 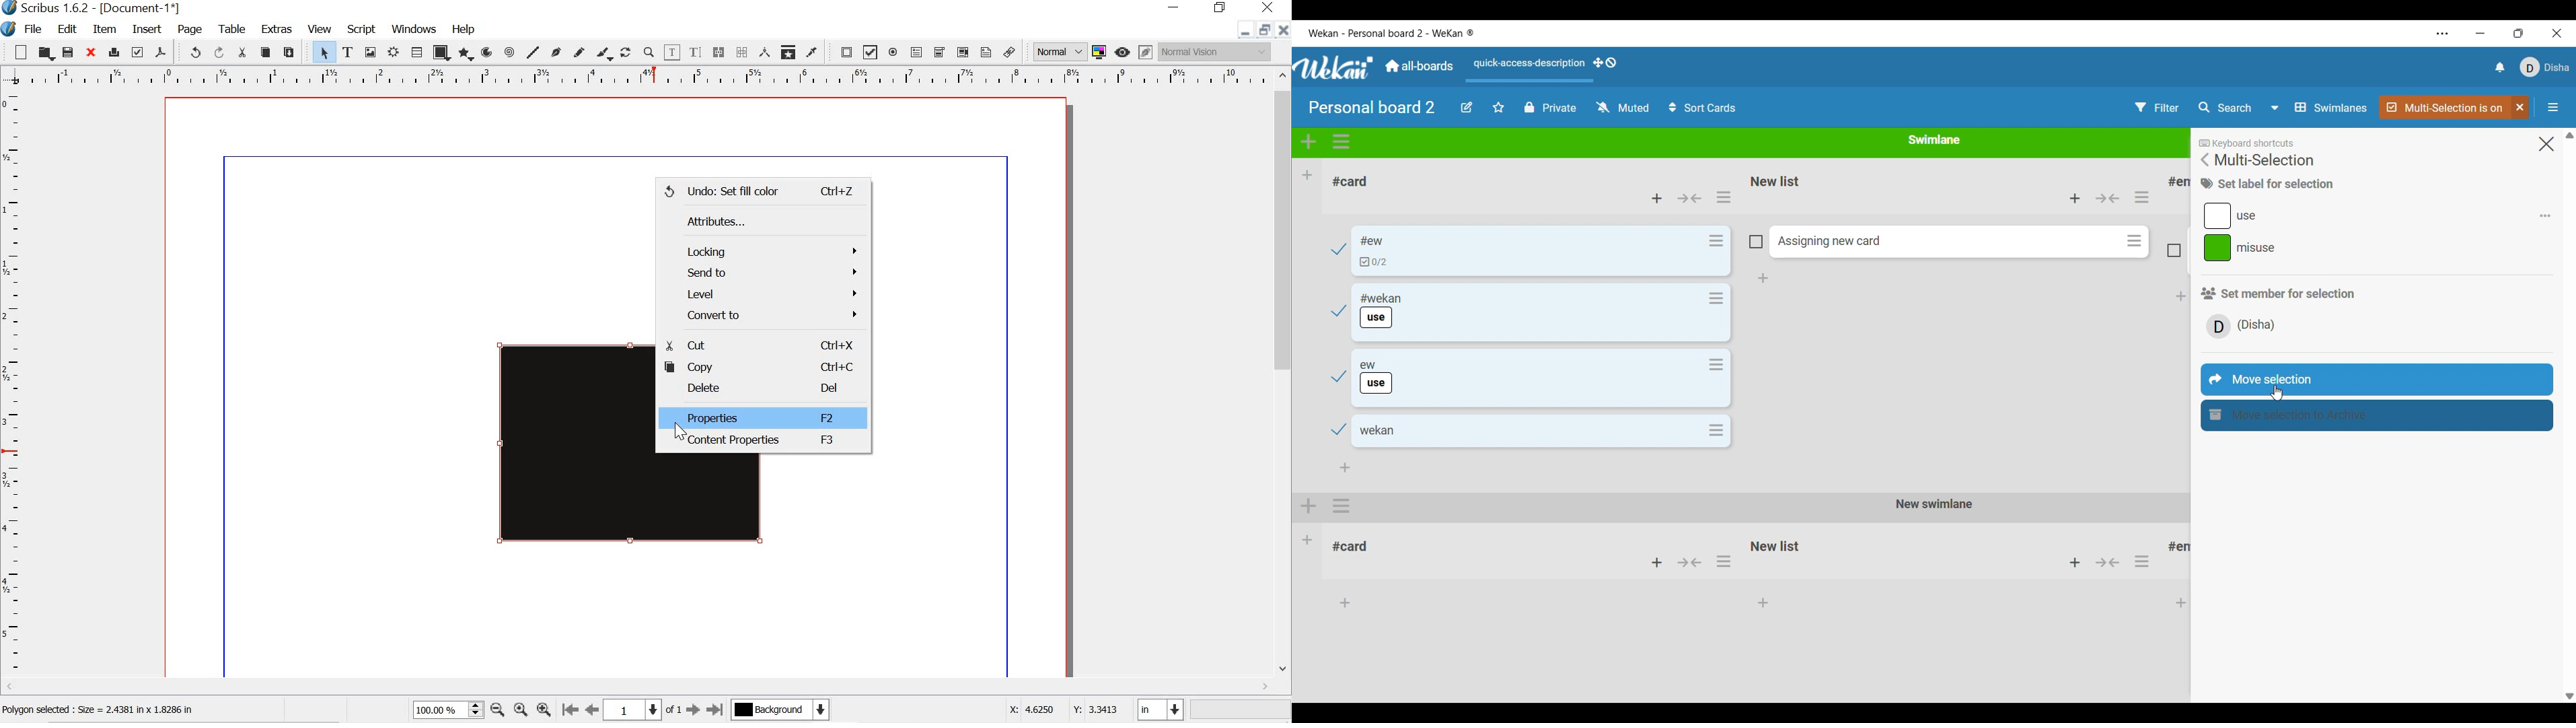 What do you see at coordinates (293, 53) in the screenshot?
I see `paste` at bounding box center [293, 53].